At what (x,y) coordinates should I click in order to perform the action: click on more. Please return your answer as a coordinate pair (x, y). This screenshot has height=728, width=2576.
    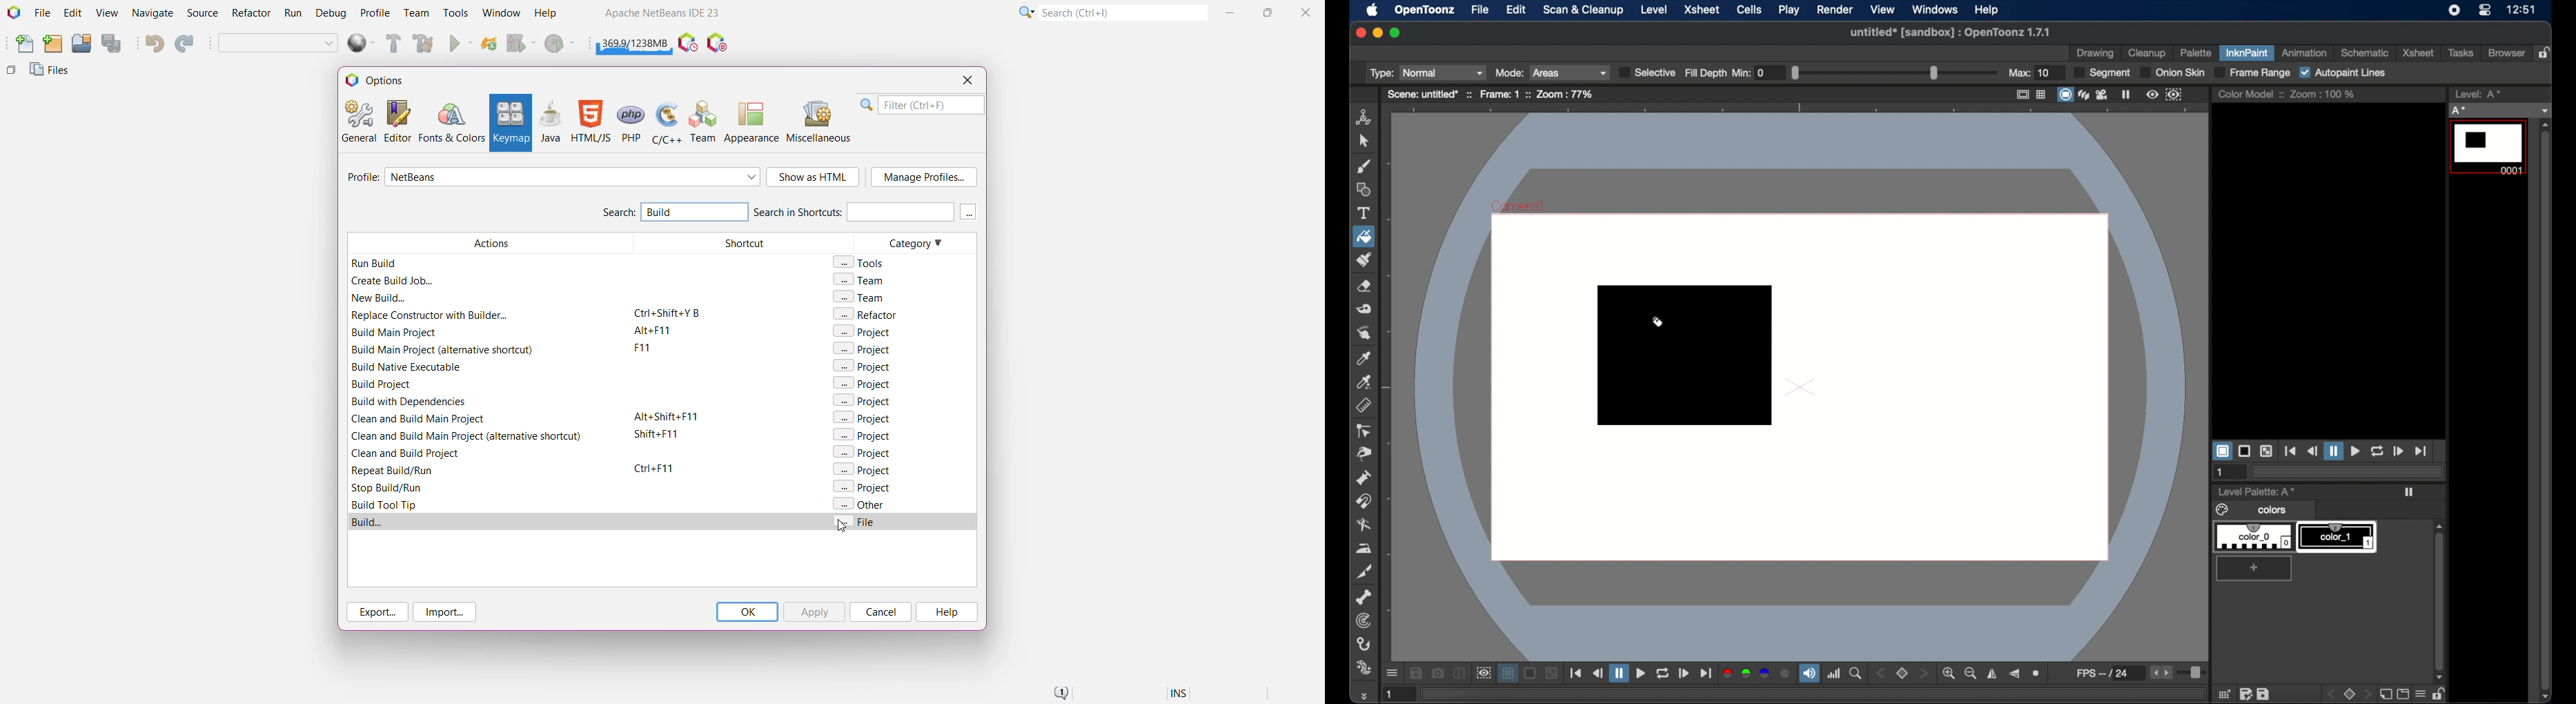
    Looking at the image, I should click on (1363, 696).